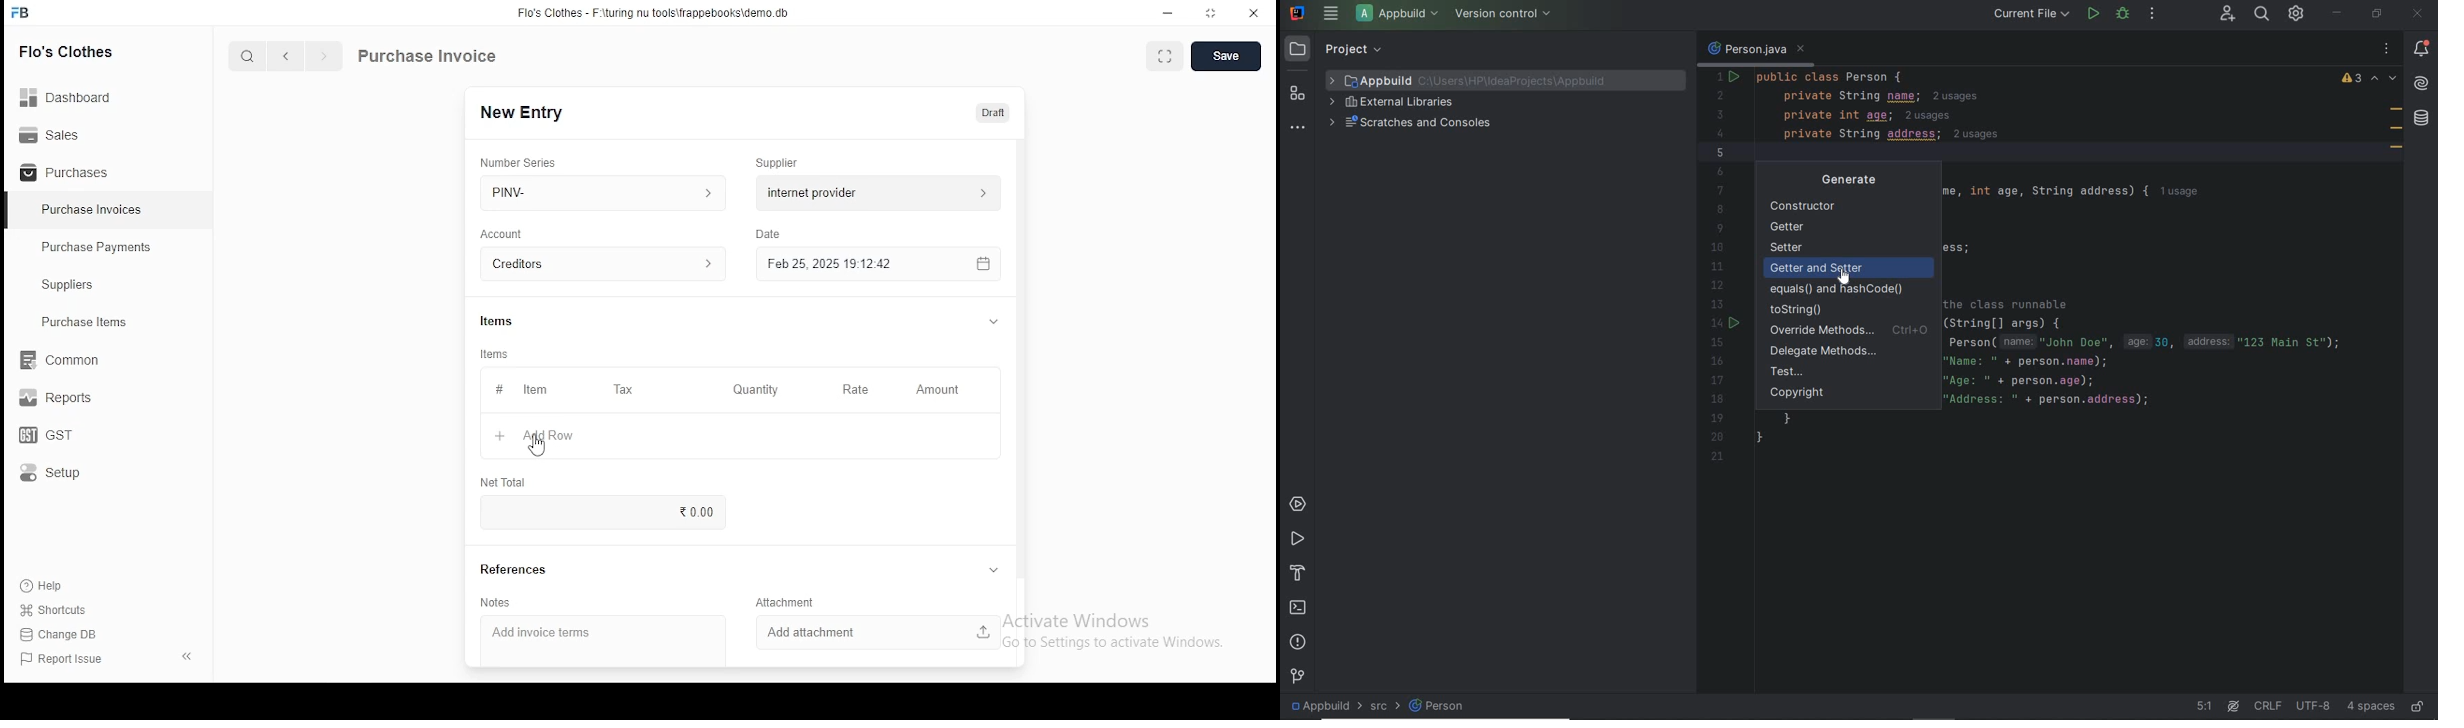 Image resolution: width=2464 pixels, height=728 pixels. Describe the element at coordinates (770, 235) in the screenshot. I see `Date` at that location.